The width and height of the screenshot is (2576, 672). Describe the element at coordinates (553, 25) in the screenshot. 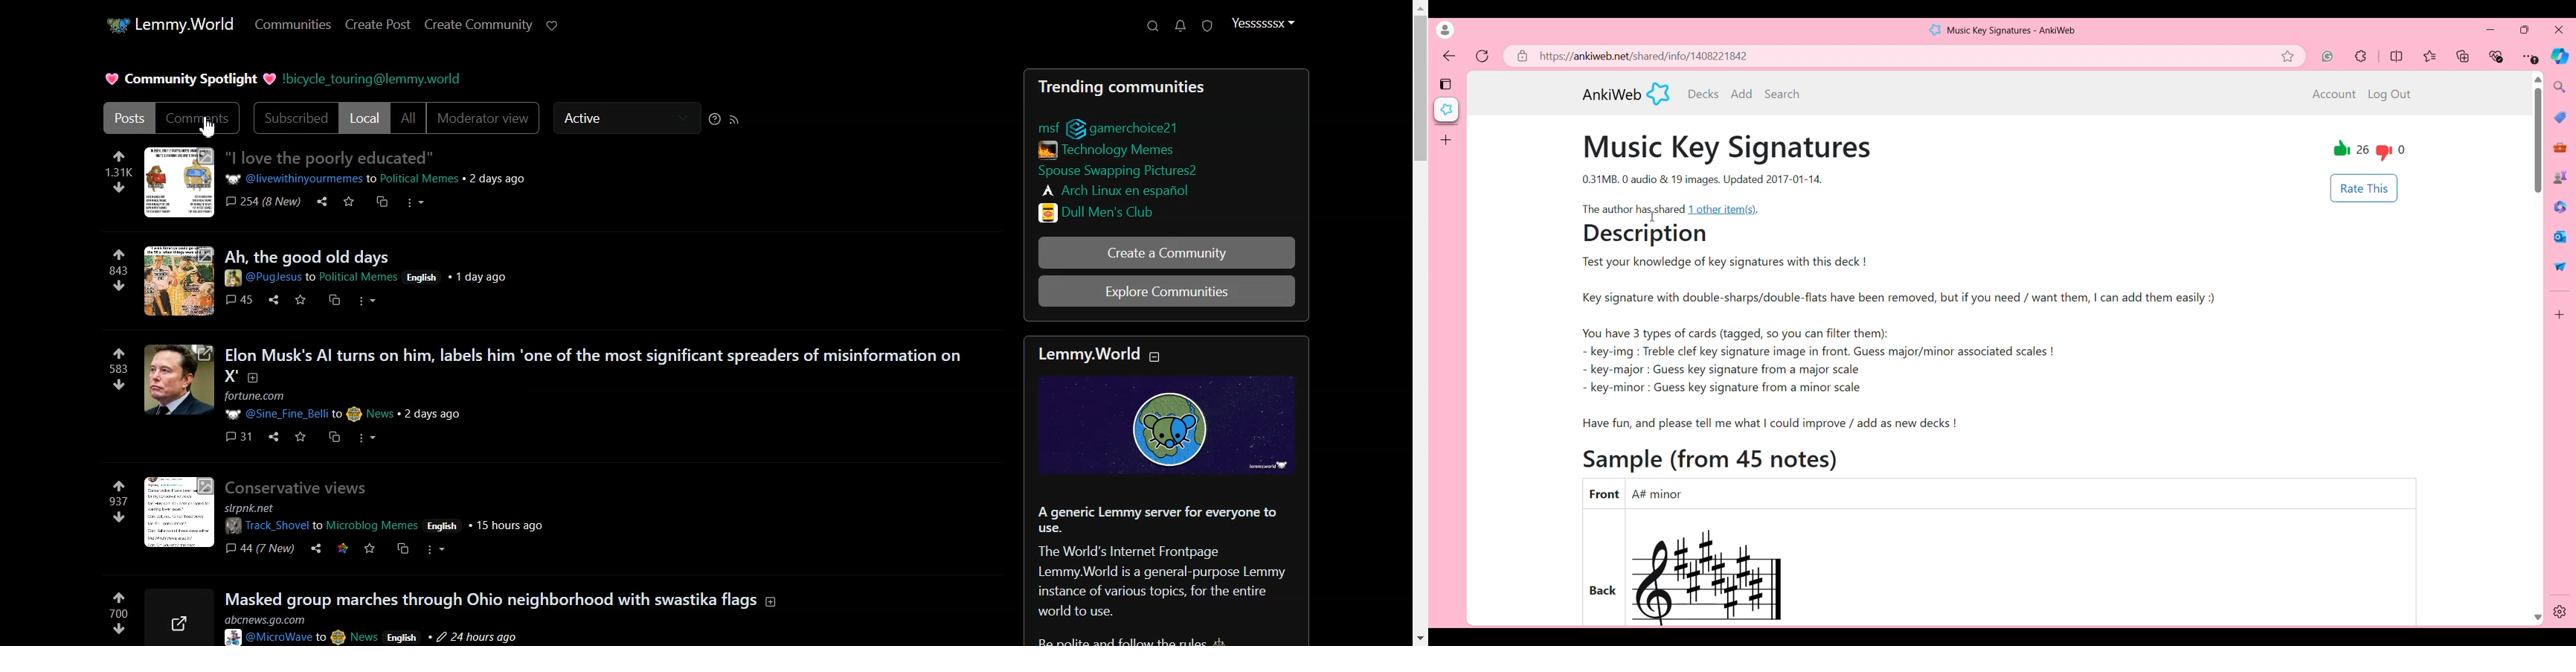

I see `Support Lemmy` at that location.